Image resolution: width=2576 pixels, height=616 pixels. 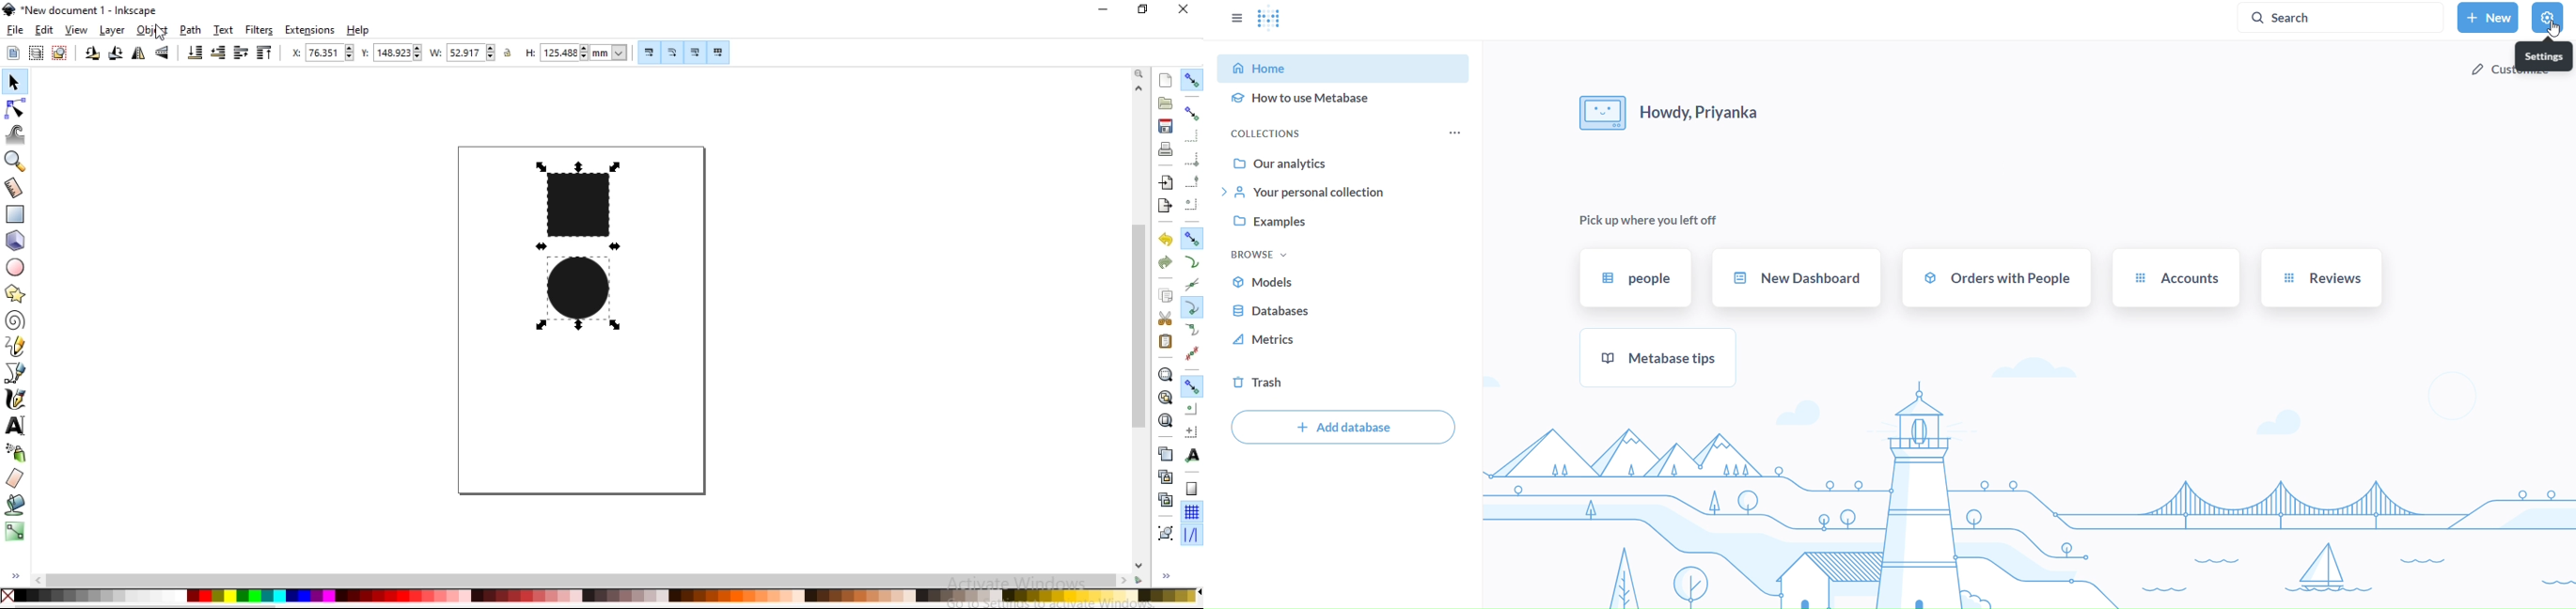 What do you see at coordinates (16, 506) in the screenshot?
I see `fill bounded areas` at bounding box center [16, 506].